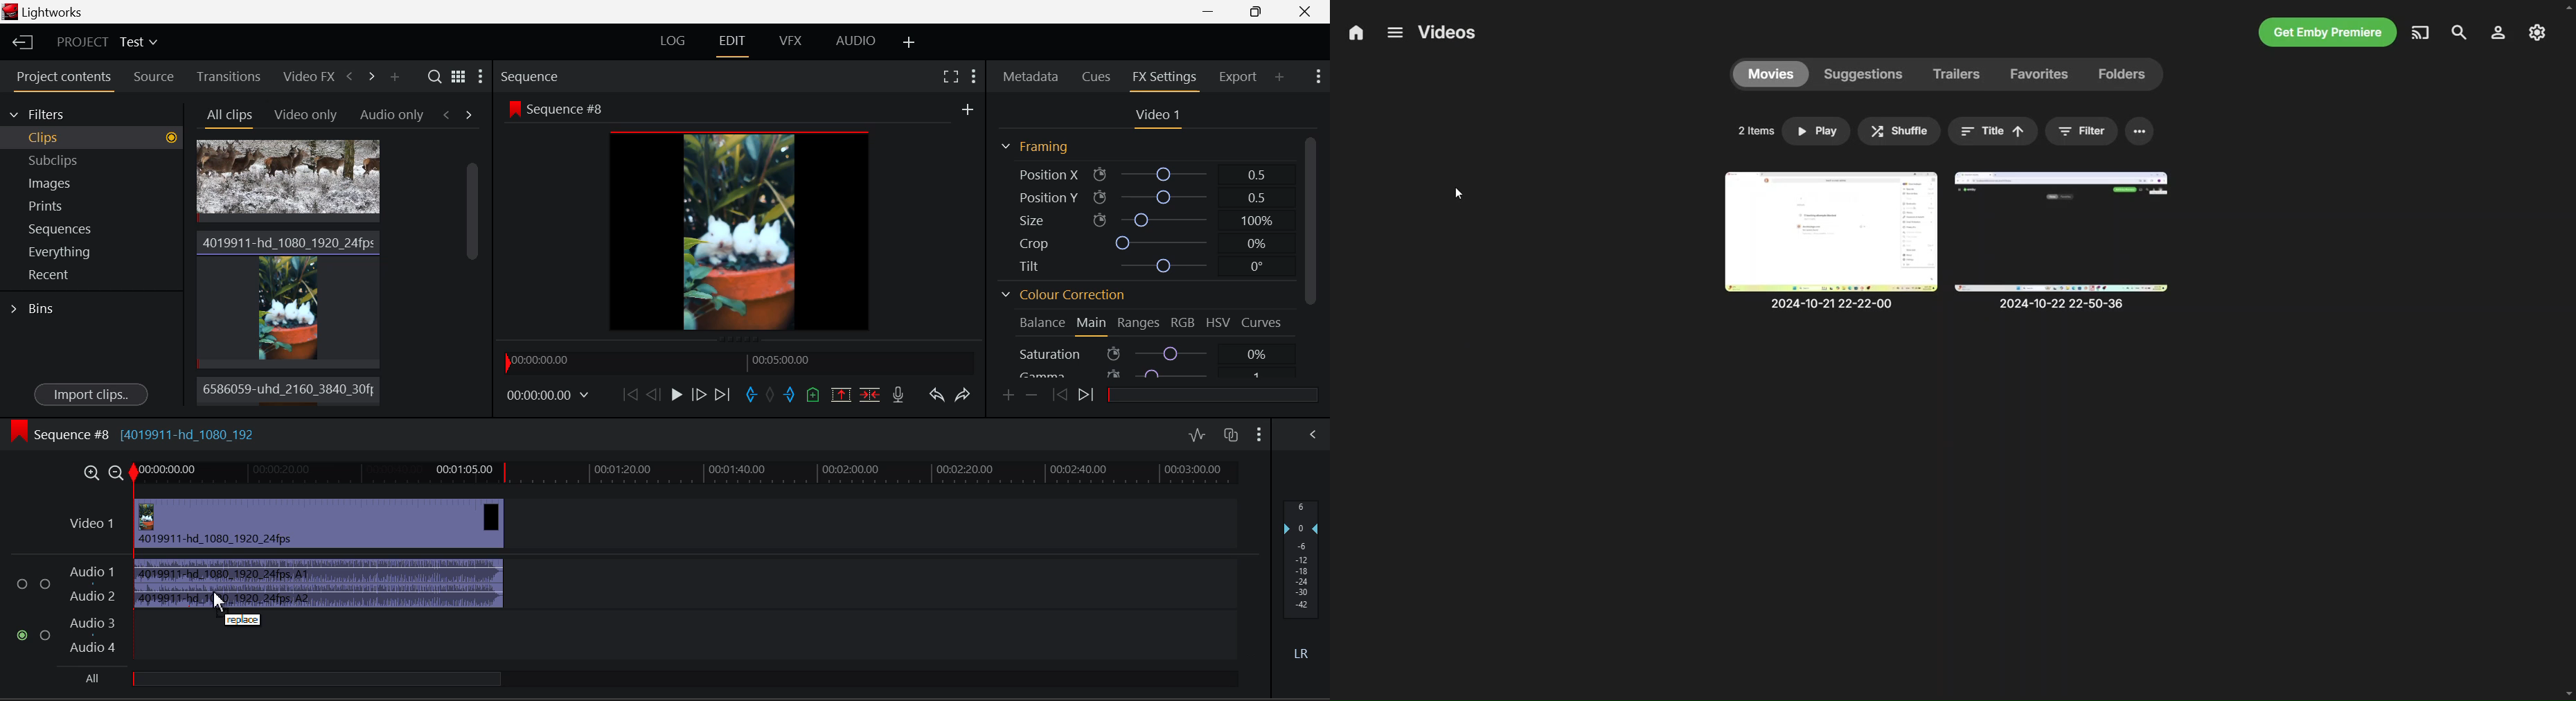 The height and width of the screenshot is (728, 2576). I want to click on Clips Open, so click(91, 138).